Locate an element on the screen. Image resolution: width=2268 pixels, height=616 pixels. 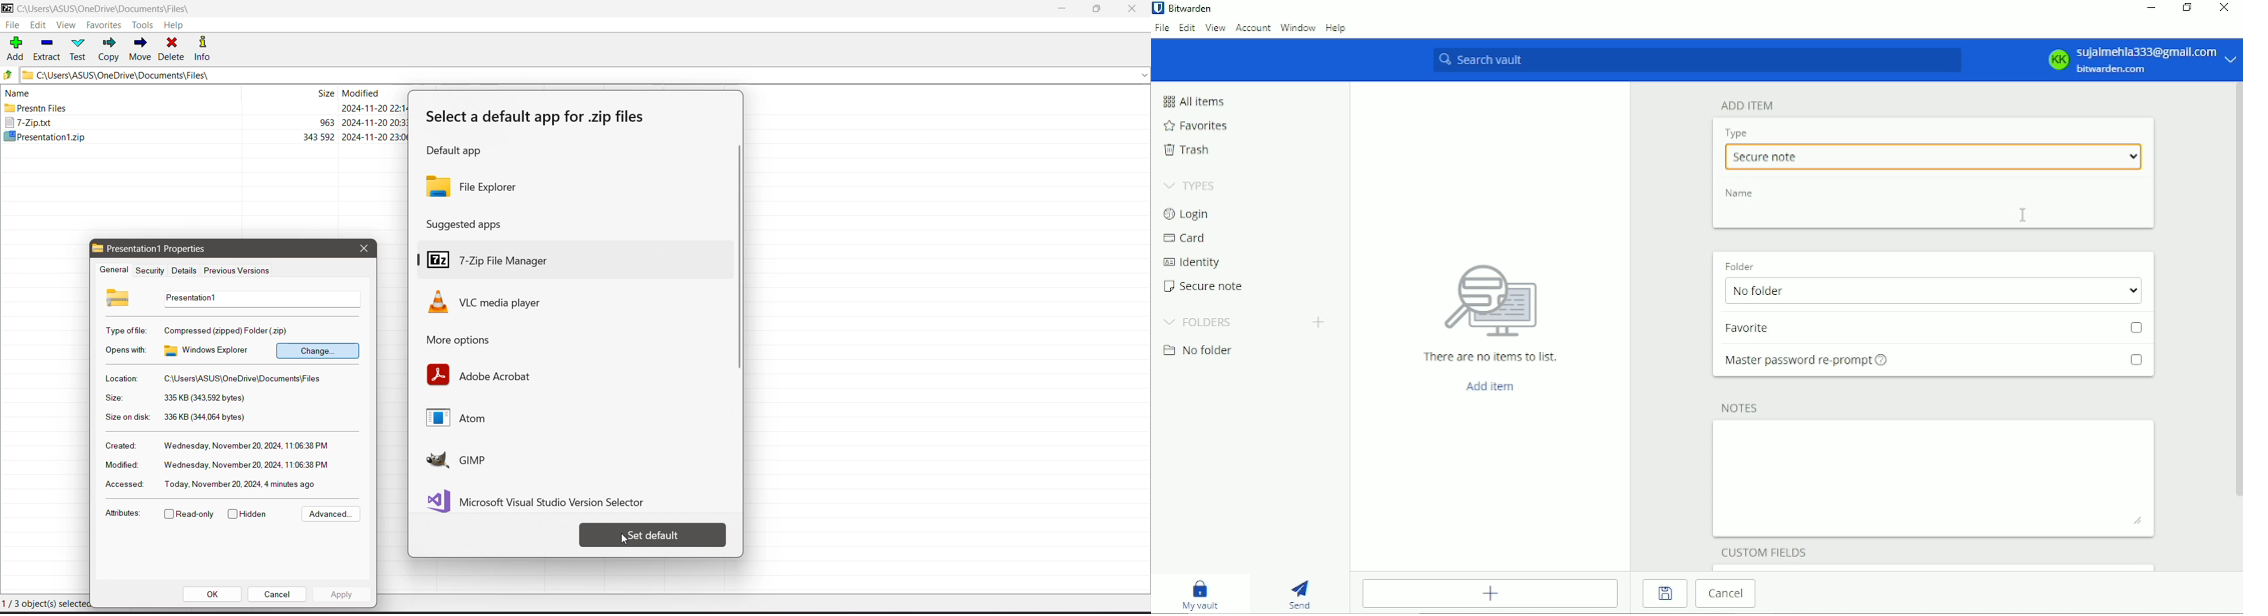
Account is located at coordinates (1253, 28).